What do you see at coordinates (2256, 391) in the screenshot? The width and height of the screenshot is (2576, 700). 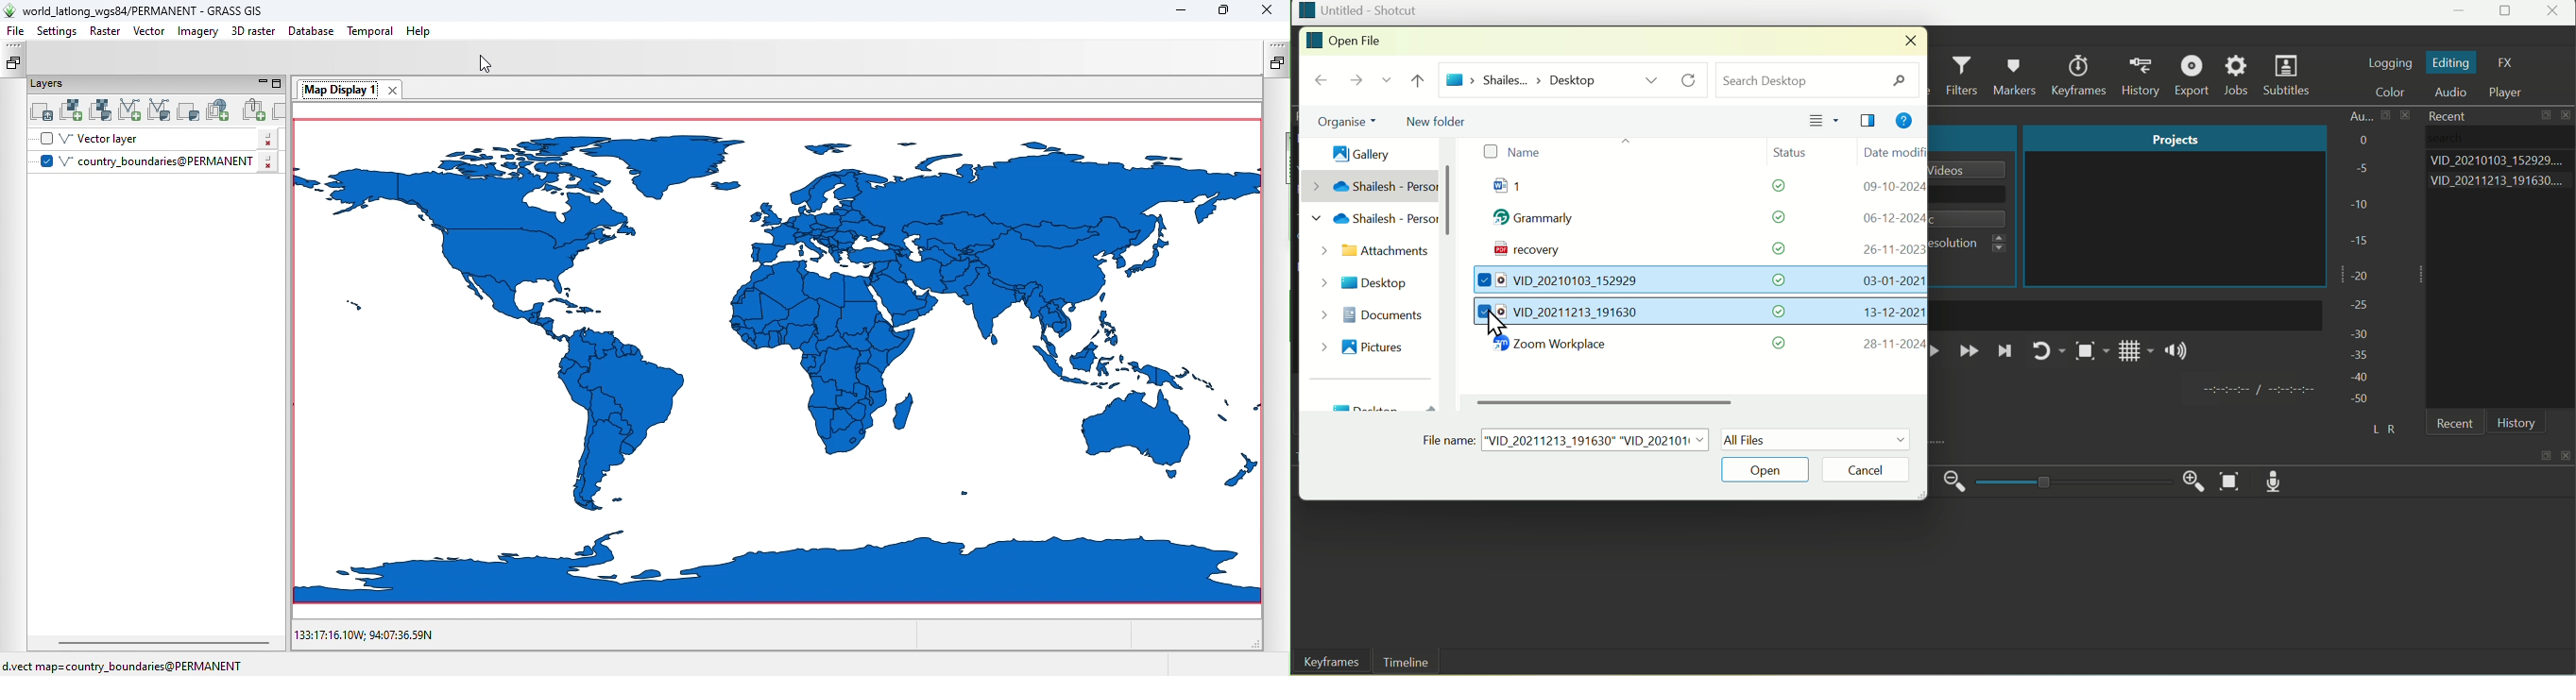 I see `duration` at bounding box center [2256, 391].